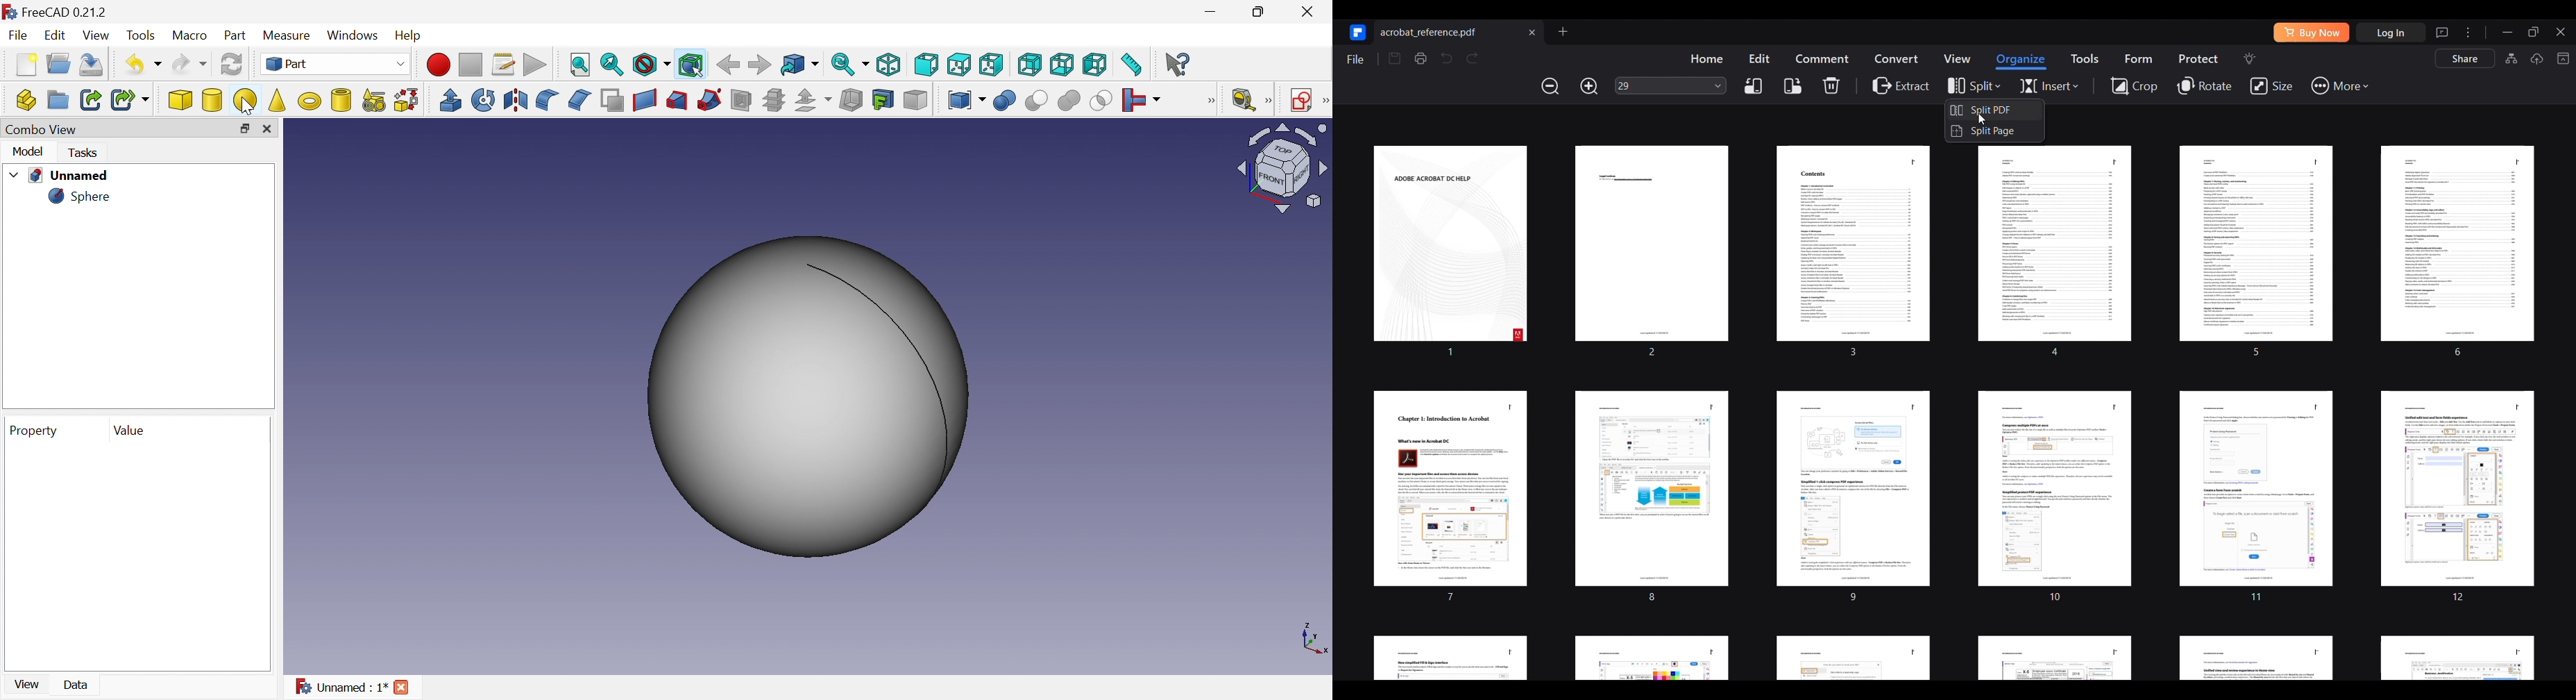 Image resolution: width=2576 pixels, height=700 pixels. What do you see at coordinates (960, 63) in the screenshot?
I see `Top` at bounding box center [960, 63].